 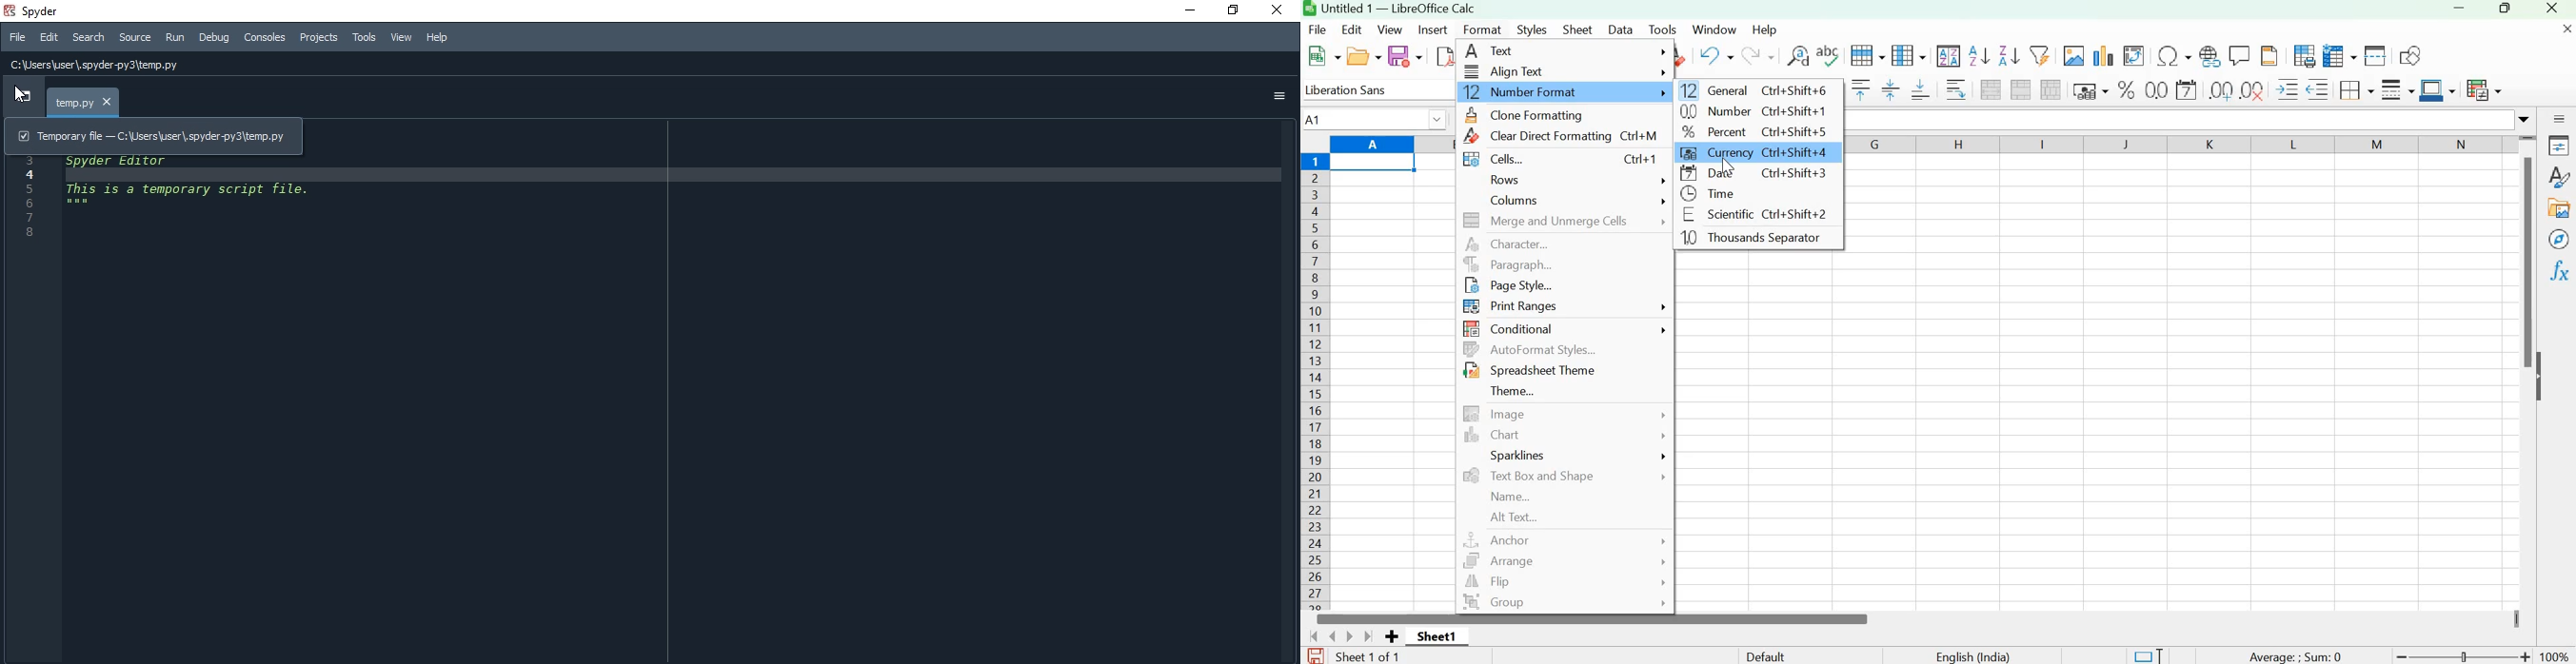 I want to click on Sort descending, so click(x=2009, y=56).